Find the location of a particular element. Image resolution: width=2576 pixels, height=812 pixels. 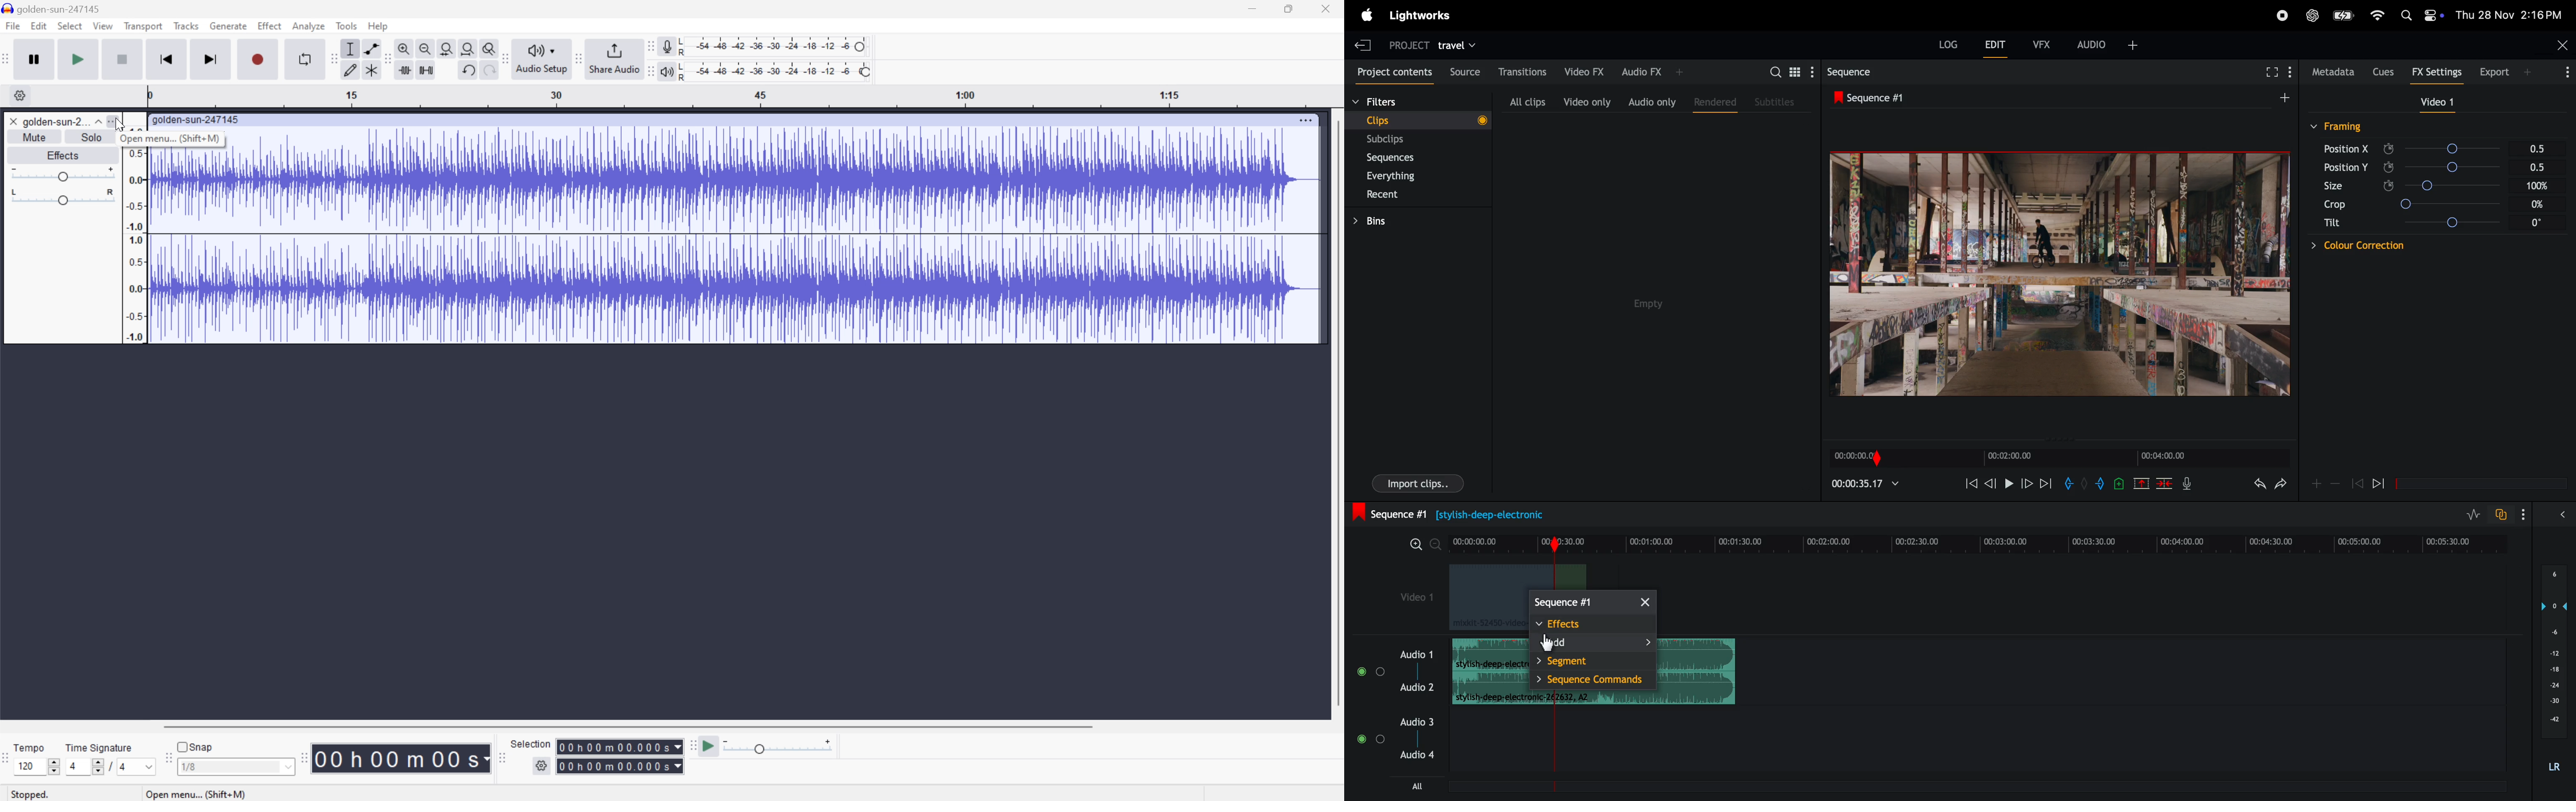

golden-sun-247145 is located at coordinates (199, 119).